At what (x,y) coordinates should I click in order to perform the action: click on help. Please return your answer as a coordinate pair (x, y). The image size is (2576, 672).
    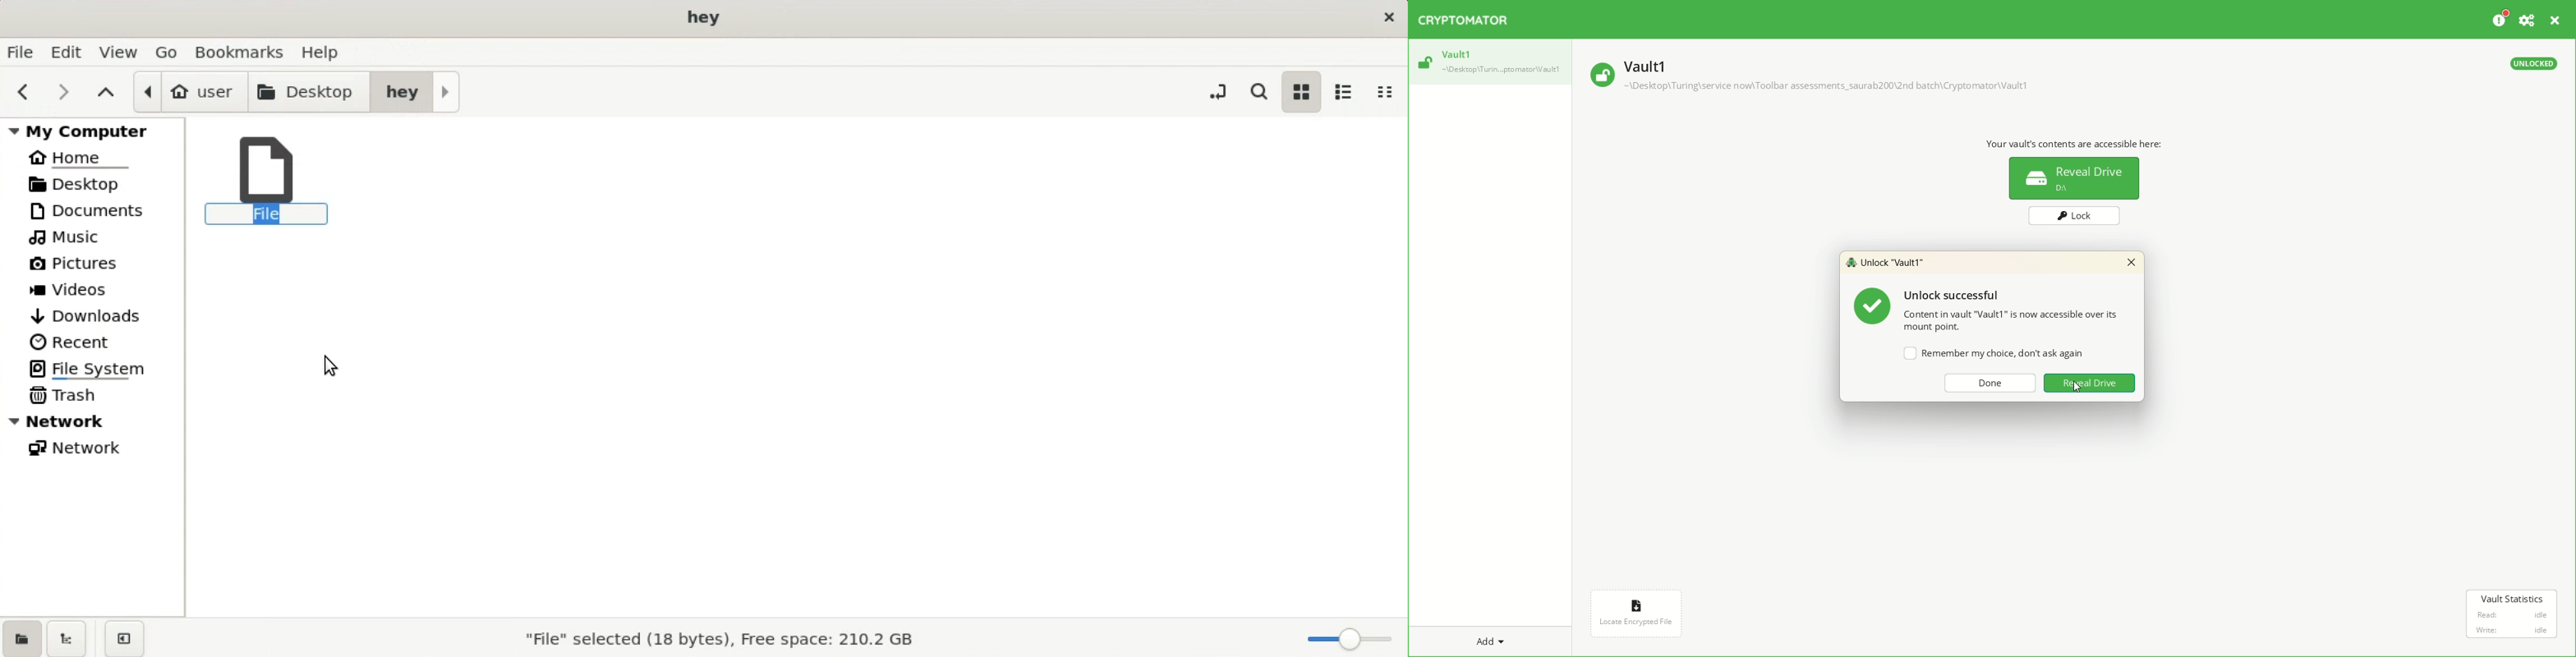
    Looking at the image, I should click on (325, 49).